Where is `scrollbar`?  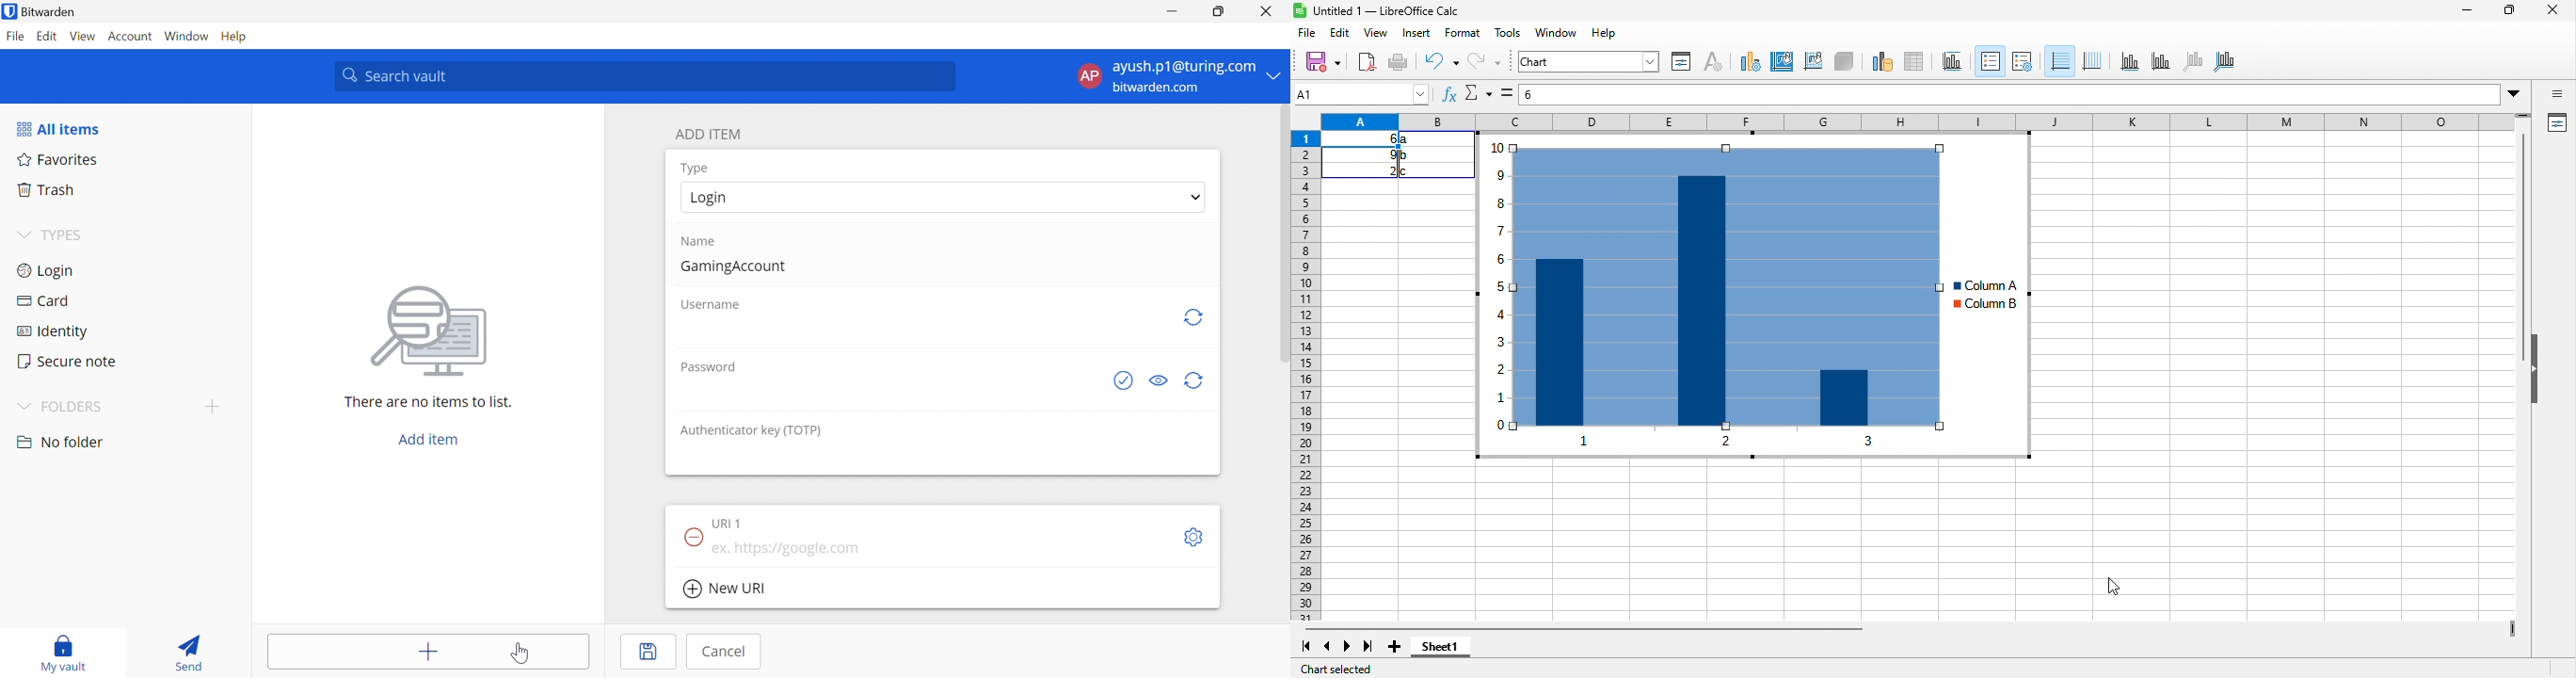 scrollbar is located at coordinates (1283, 236).